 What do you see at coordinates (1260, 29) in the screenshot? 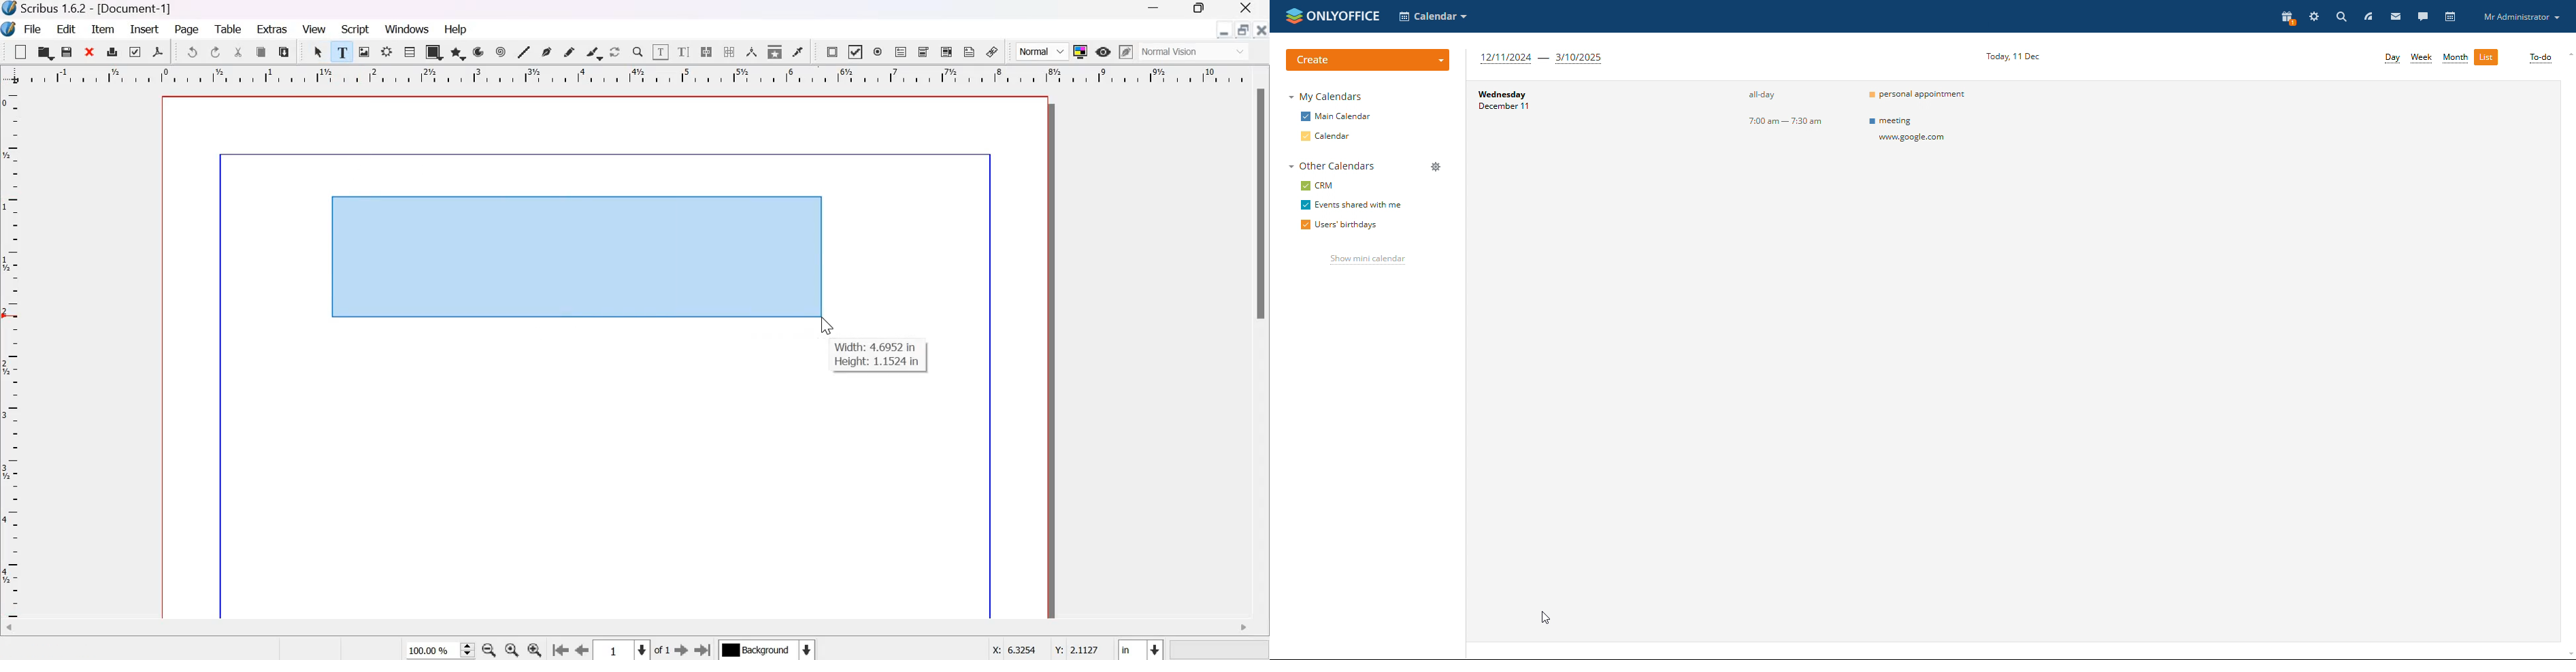
I see `close` at bounding box center [1260, 29].